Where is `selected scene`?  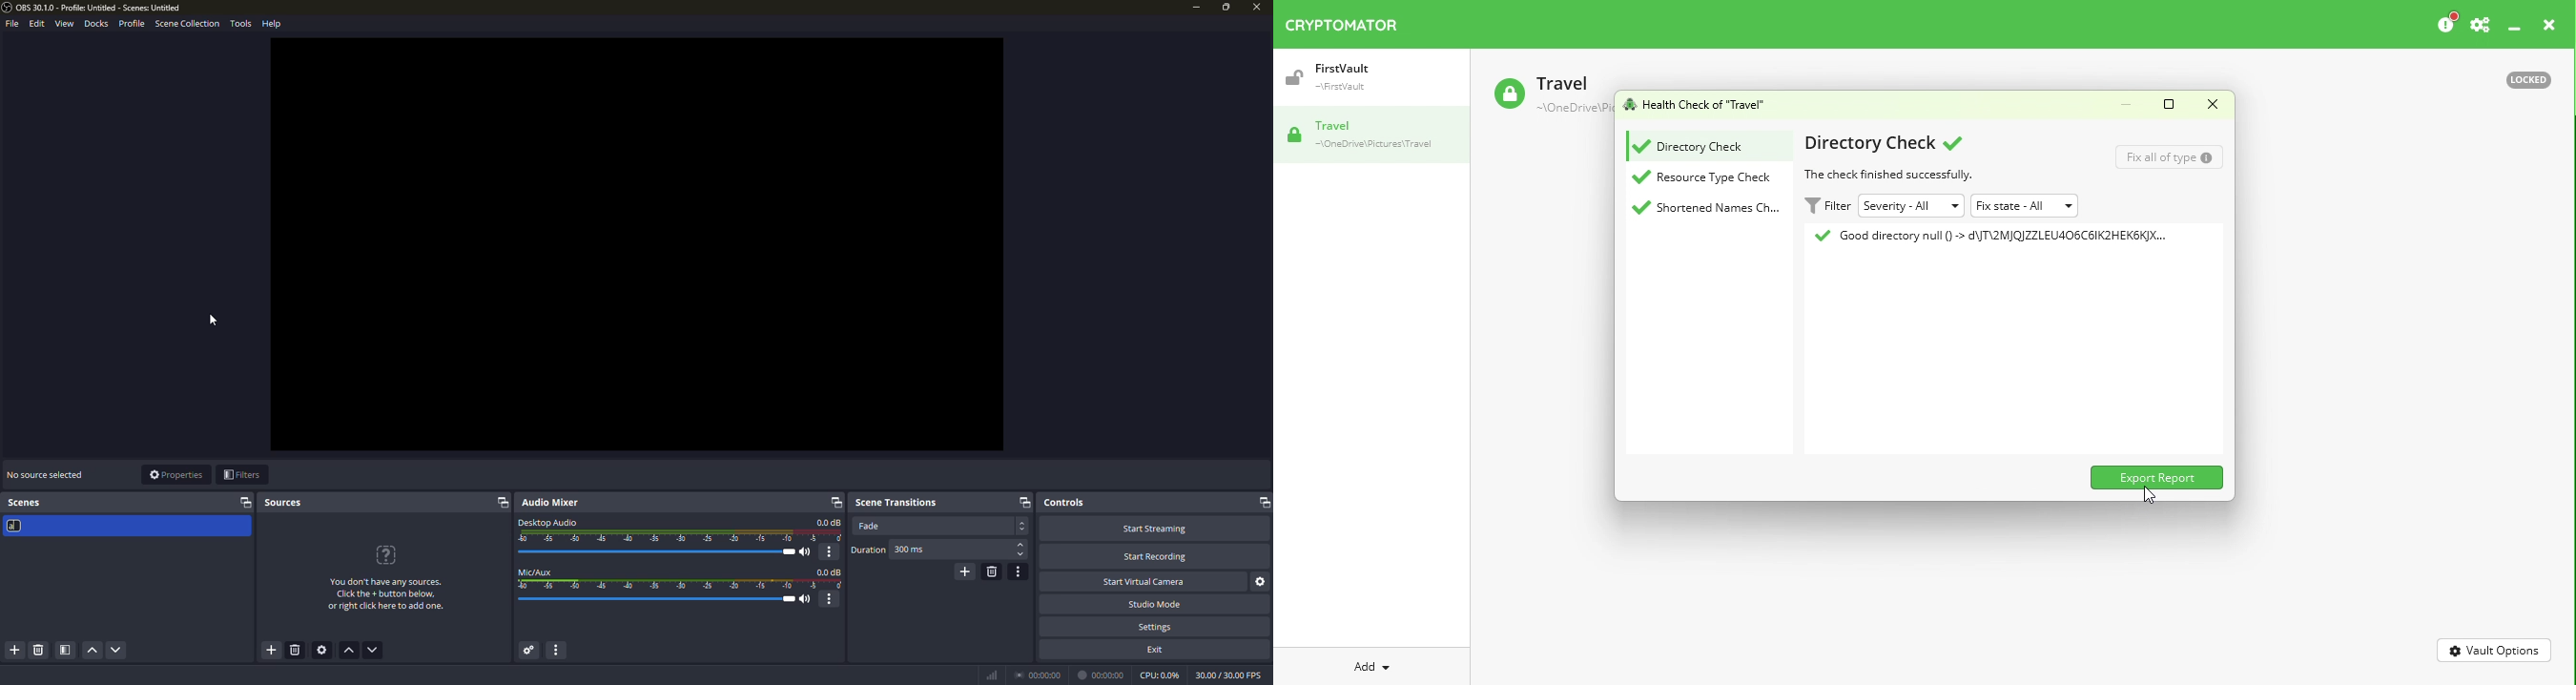
selected scene is located at coordinates (126, 526).